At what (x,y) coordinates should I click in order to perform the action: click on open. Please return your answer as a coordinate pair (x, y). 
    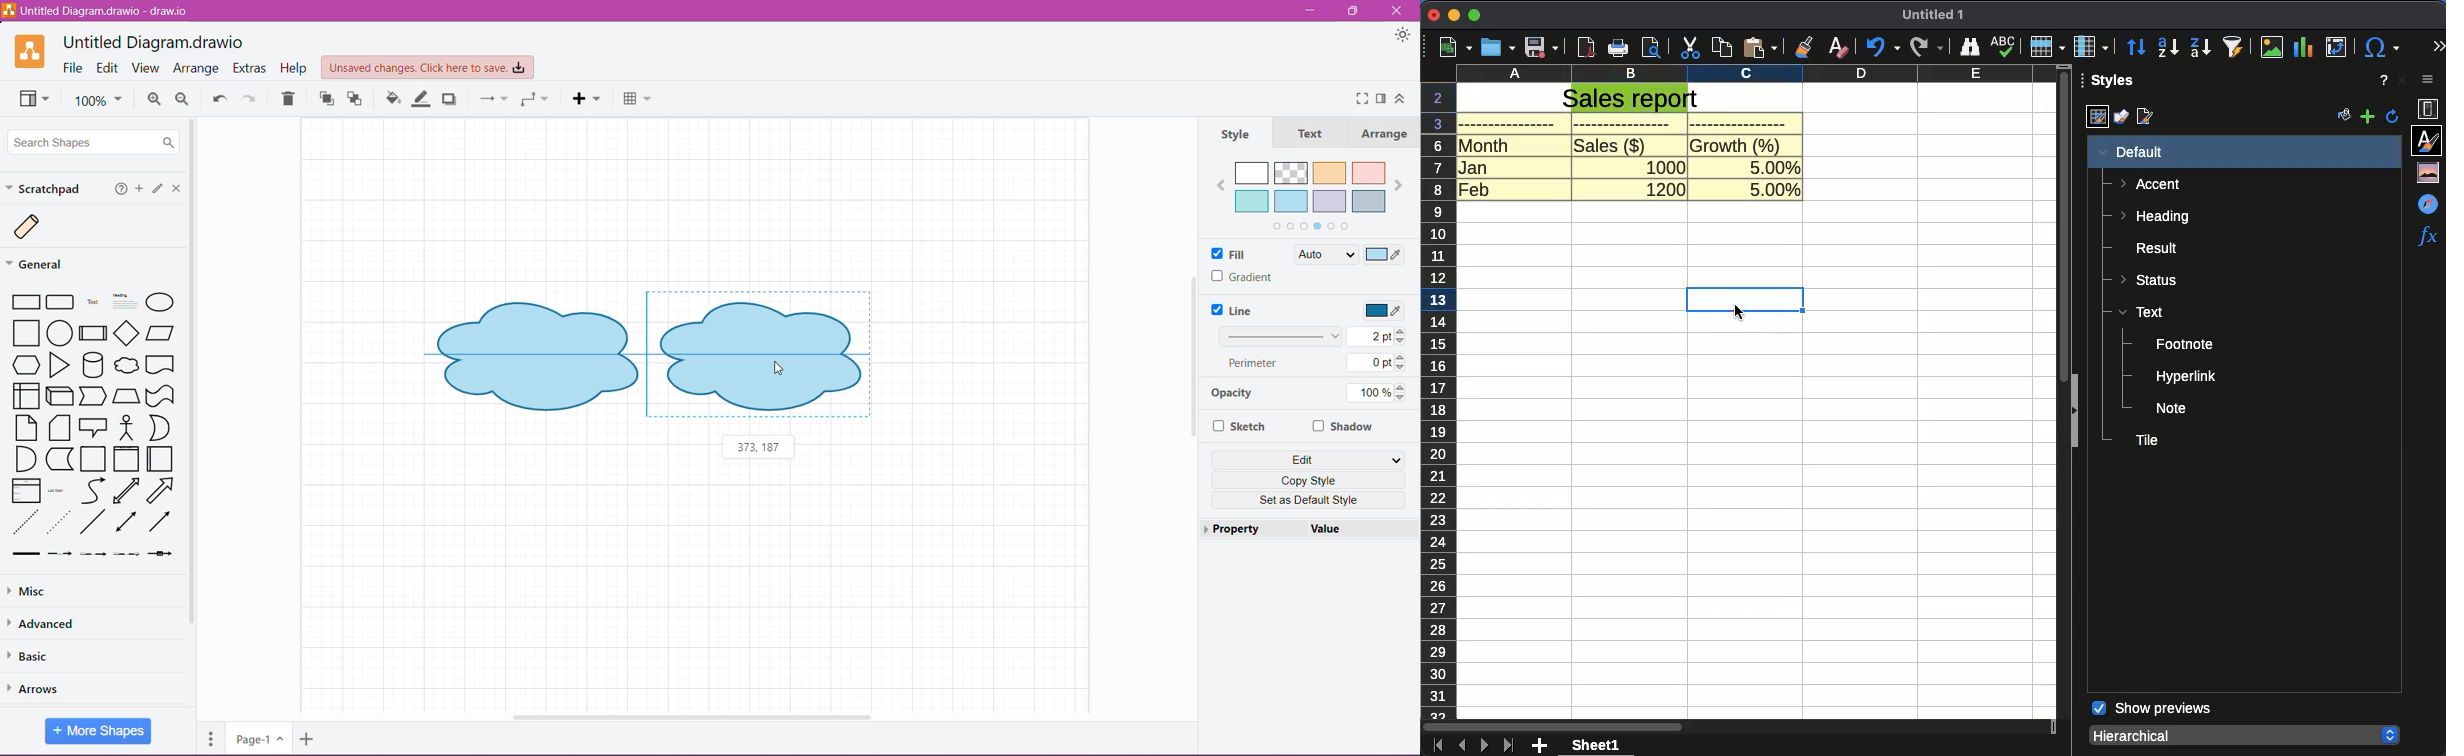
    Looking at the image, I should click on (1498, 48).